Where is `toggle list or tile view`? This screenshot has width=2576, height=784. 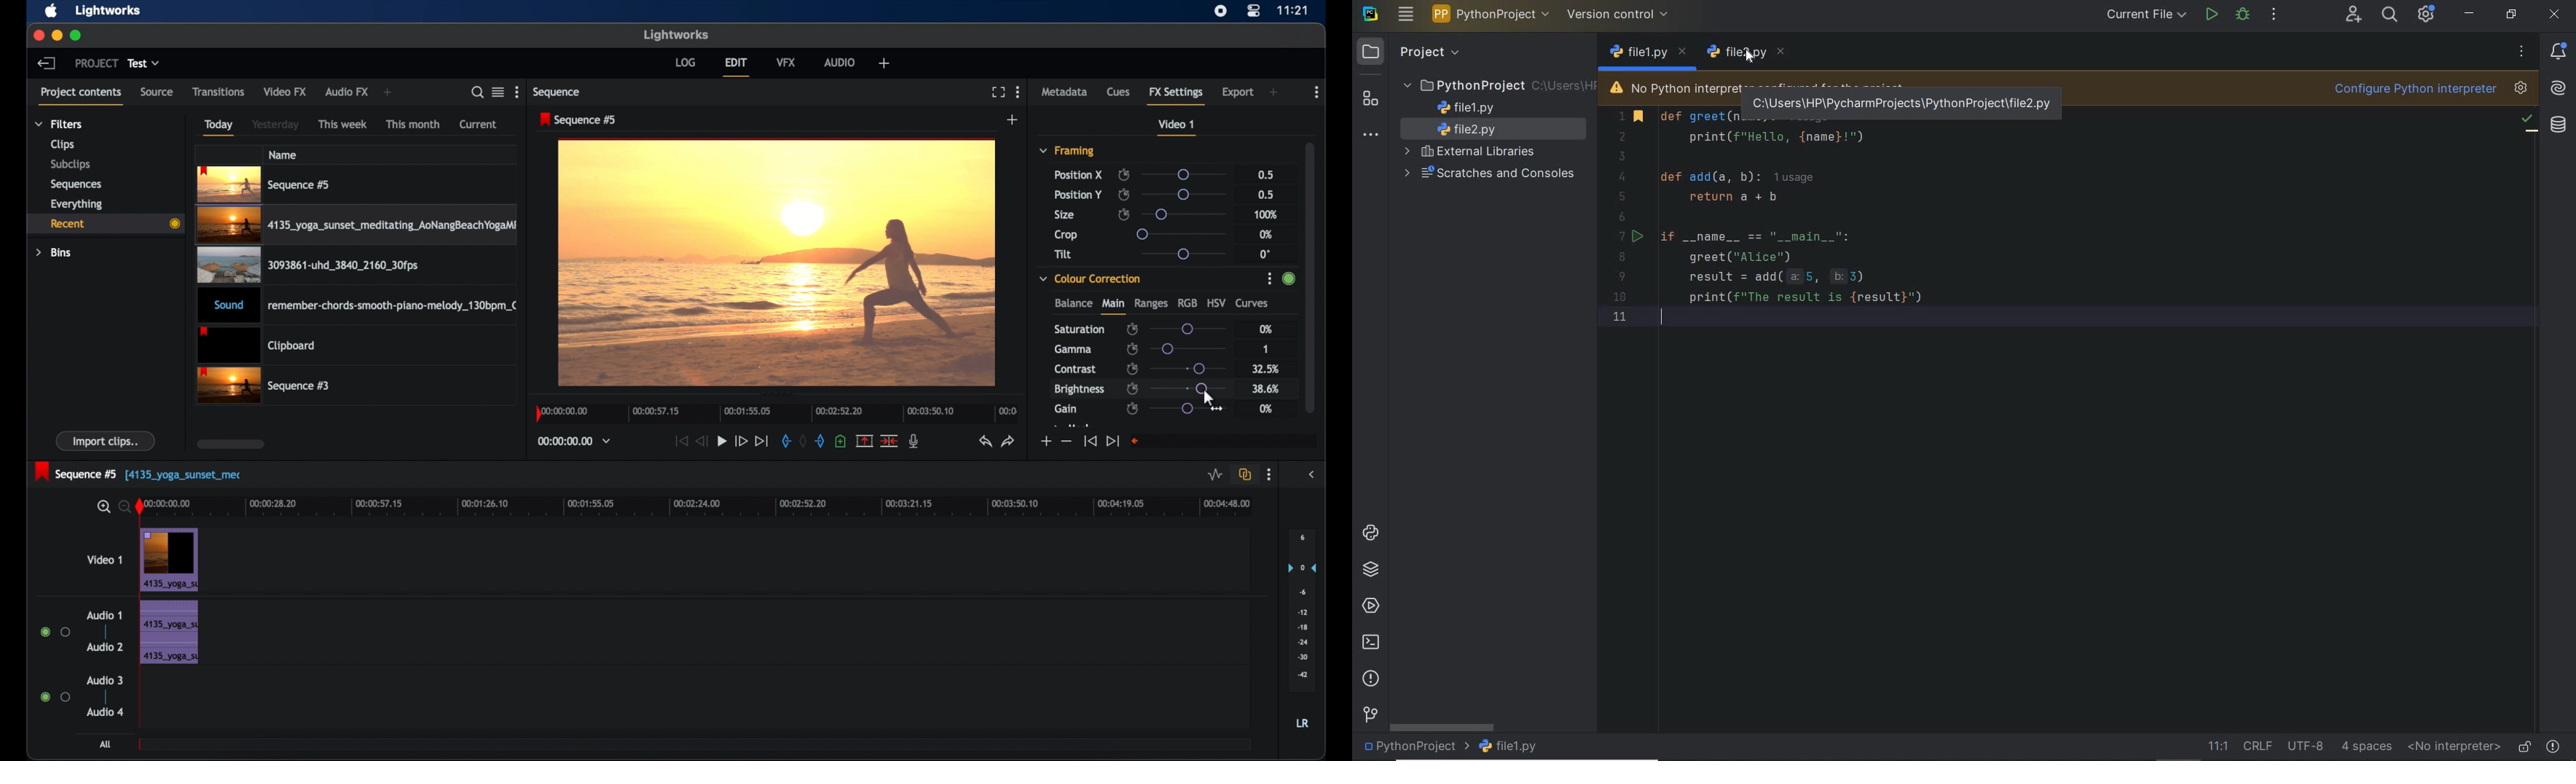
toggle list or tile view is located at coordinates (498, 92).